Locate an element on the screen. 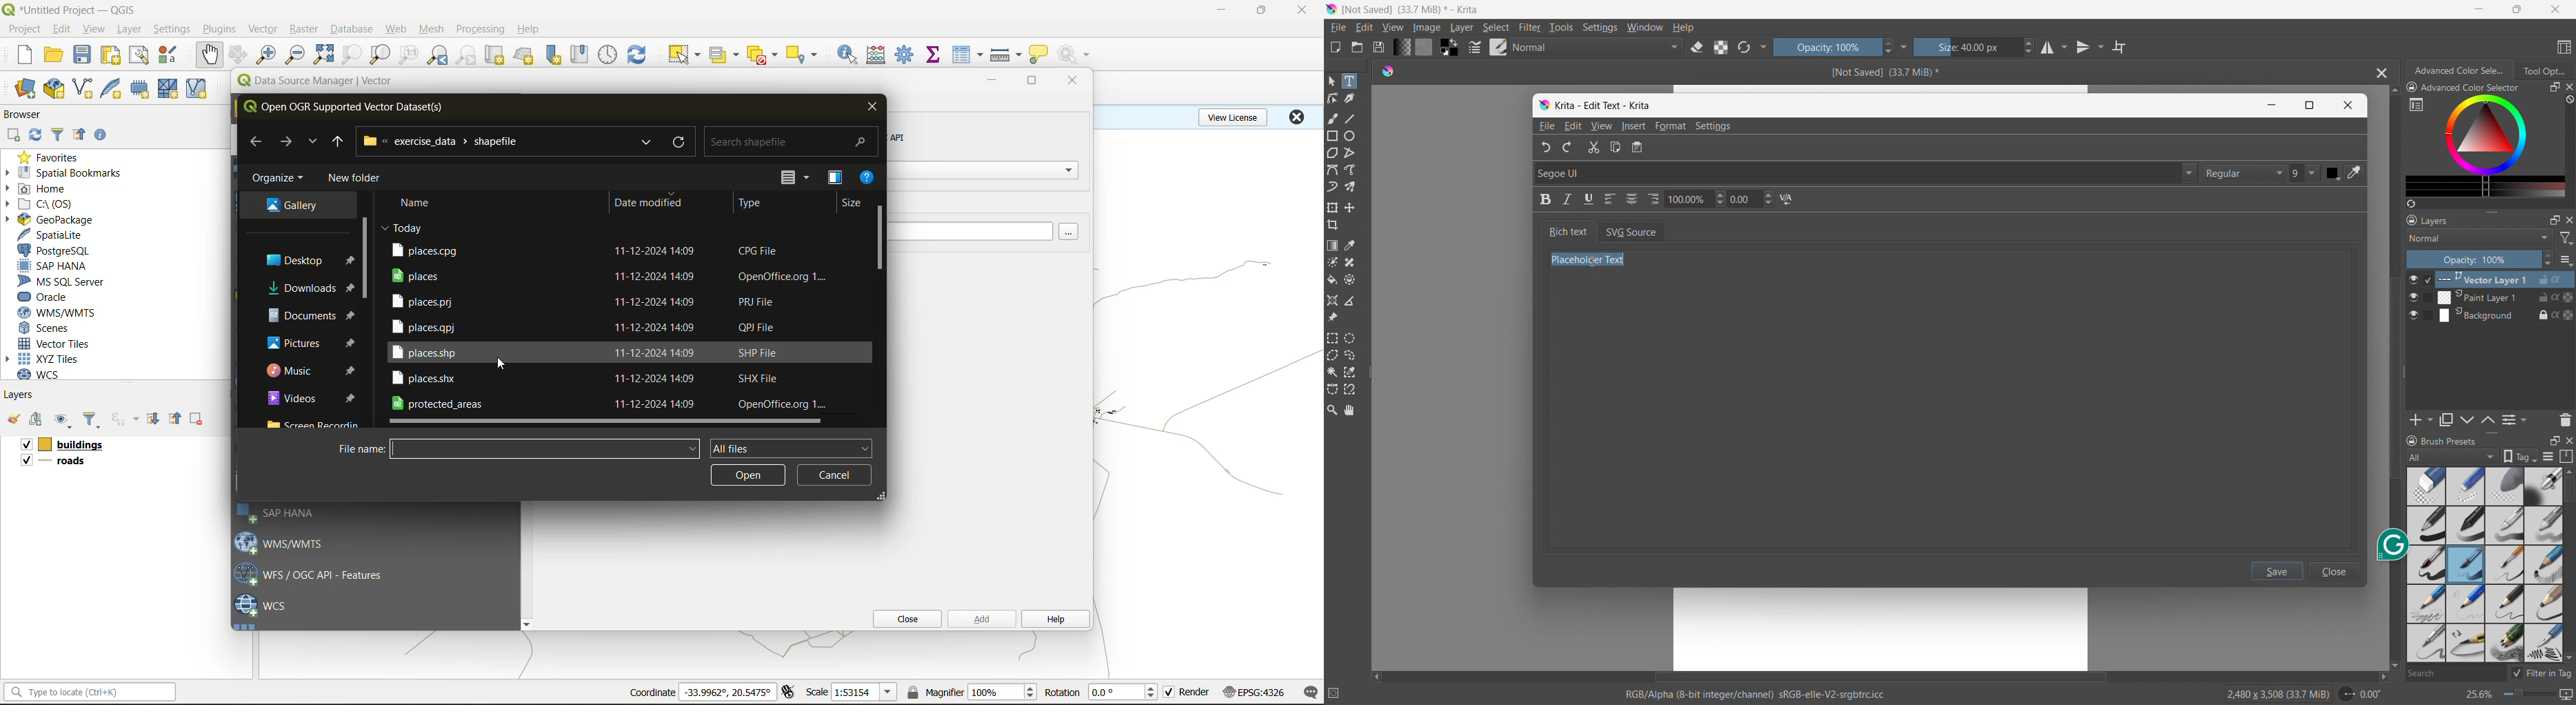  rotation is located at coordinates (1125, 693).